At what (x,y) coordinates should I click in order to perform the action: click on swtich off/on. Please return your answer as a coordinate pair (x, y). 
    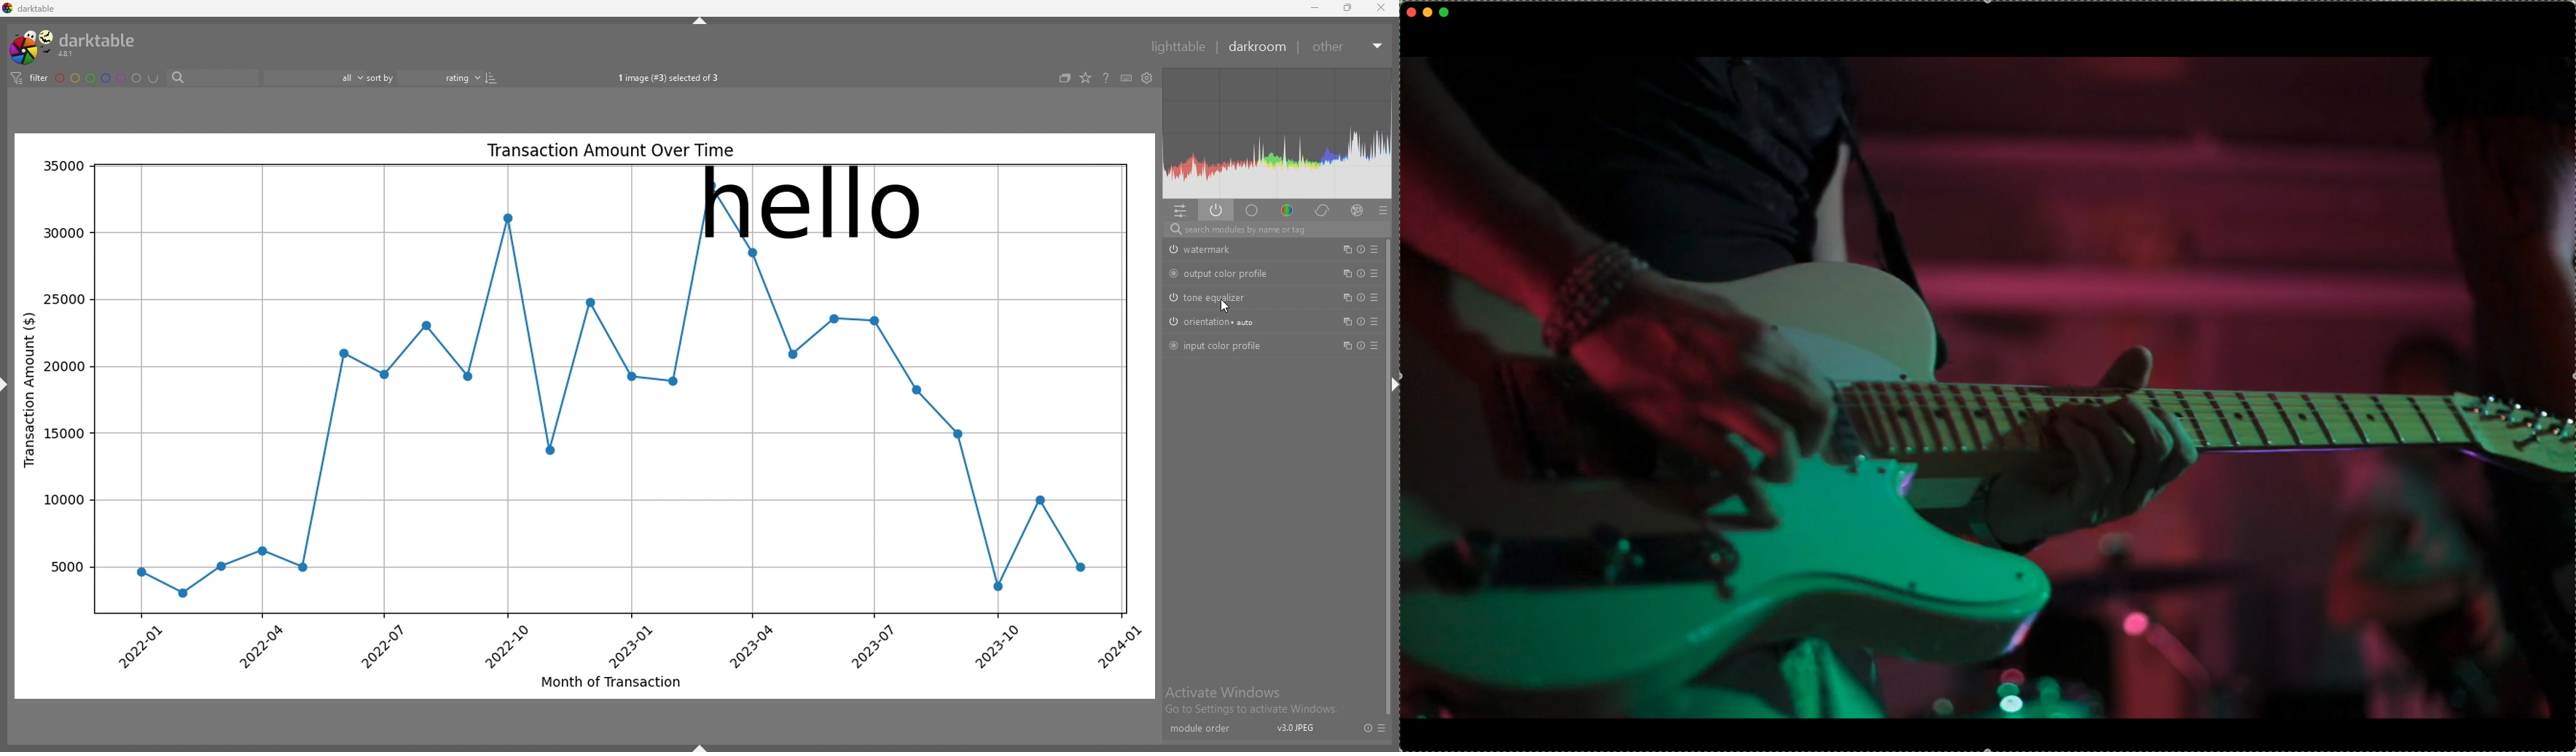
    Looking at the image, I should click on (1172, 249).